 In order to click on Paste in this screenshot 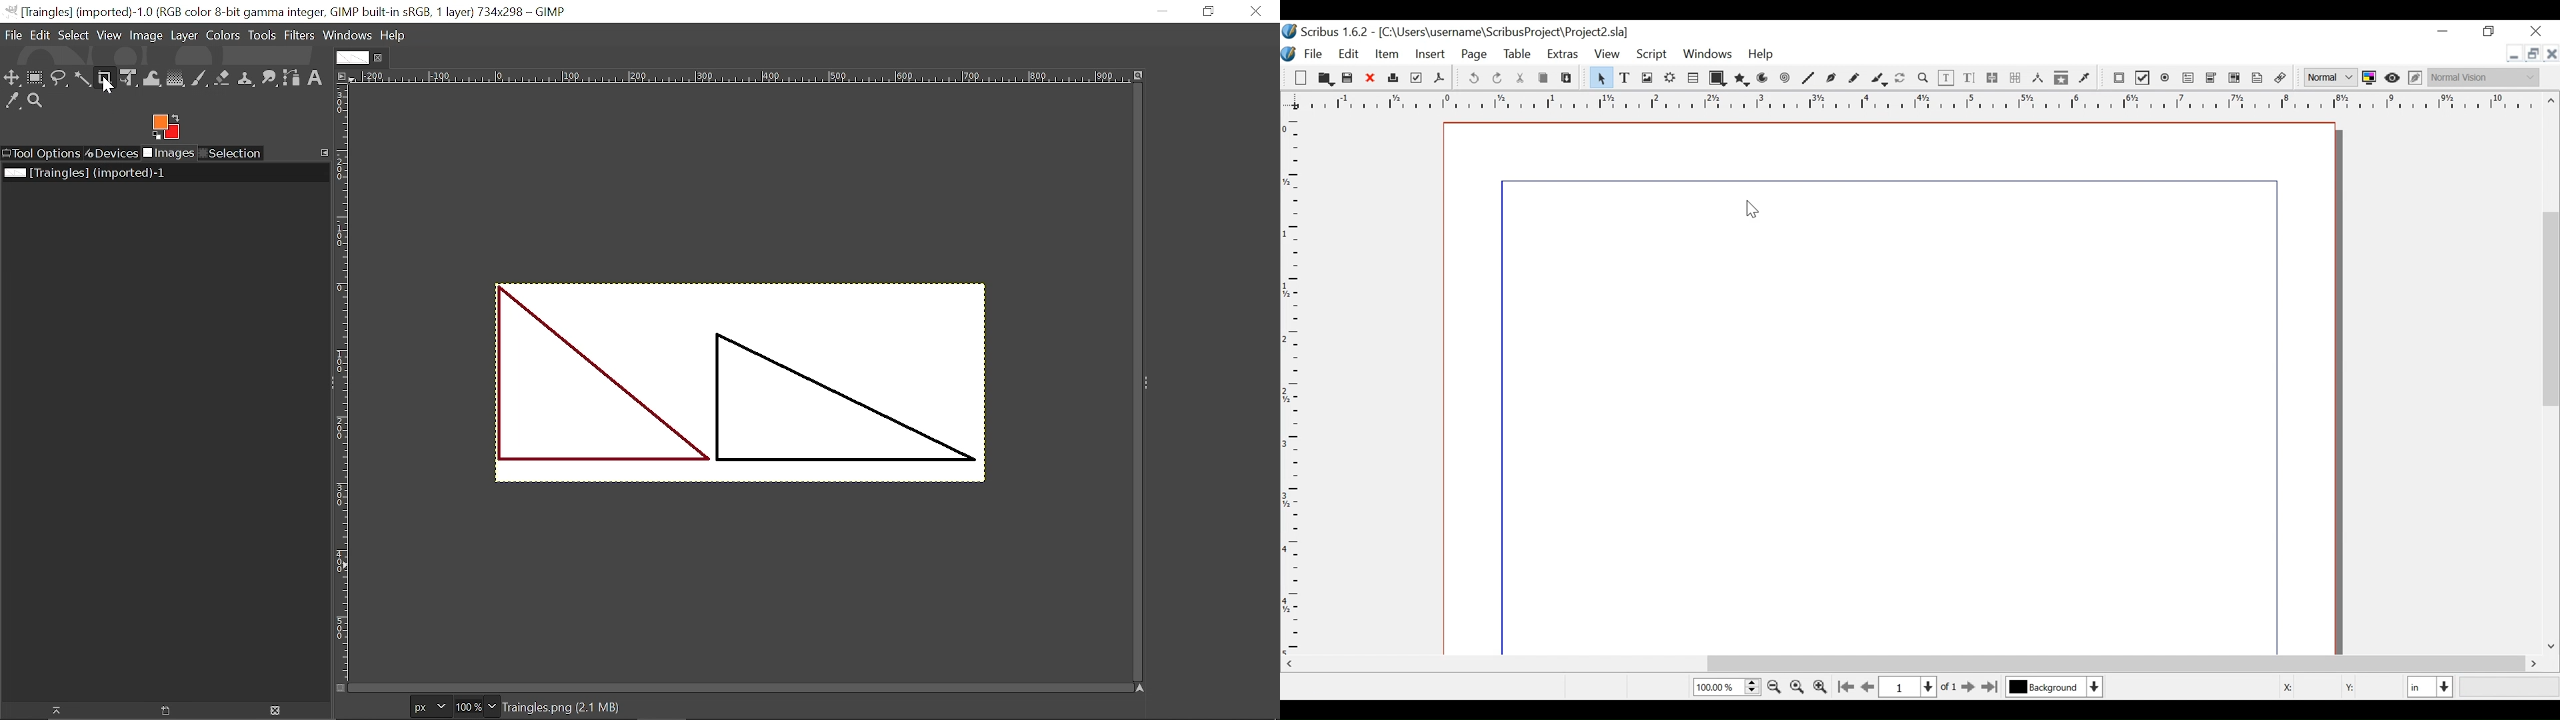, I will do `click(1567, 79)`.